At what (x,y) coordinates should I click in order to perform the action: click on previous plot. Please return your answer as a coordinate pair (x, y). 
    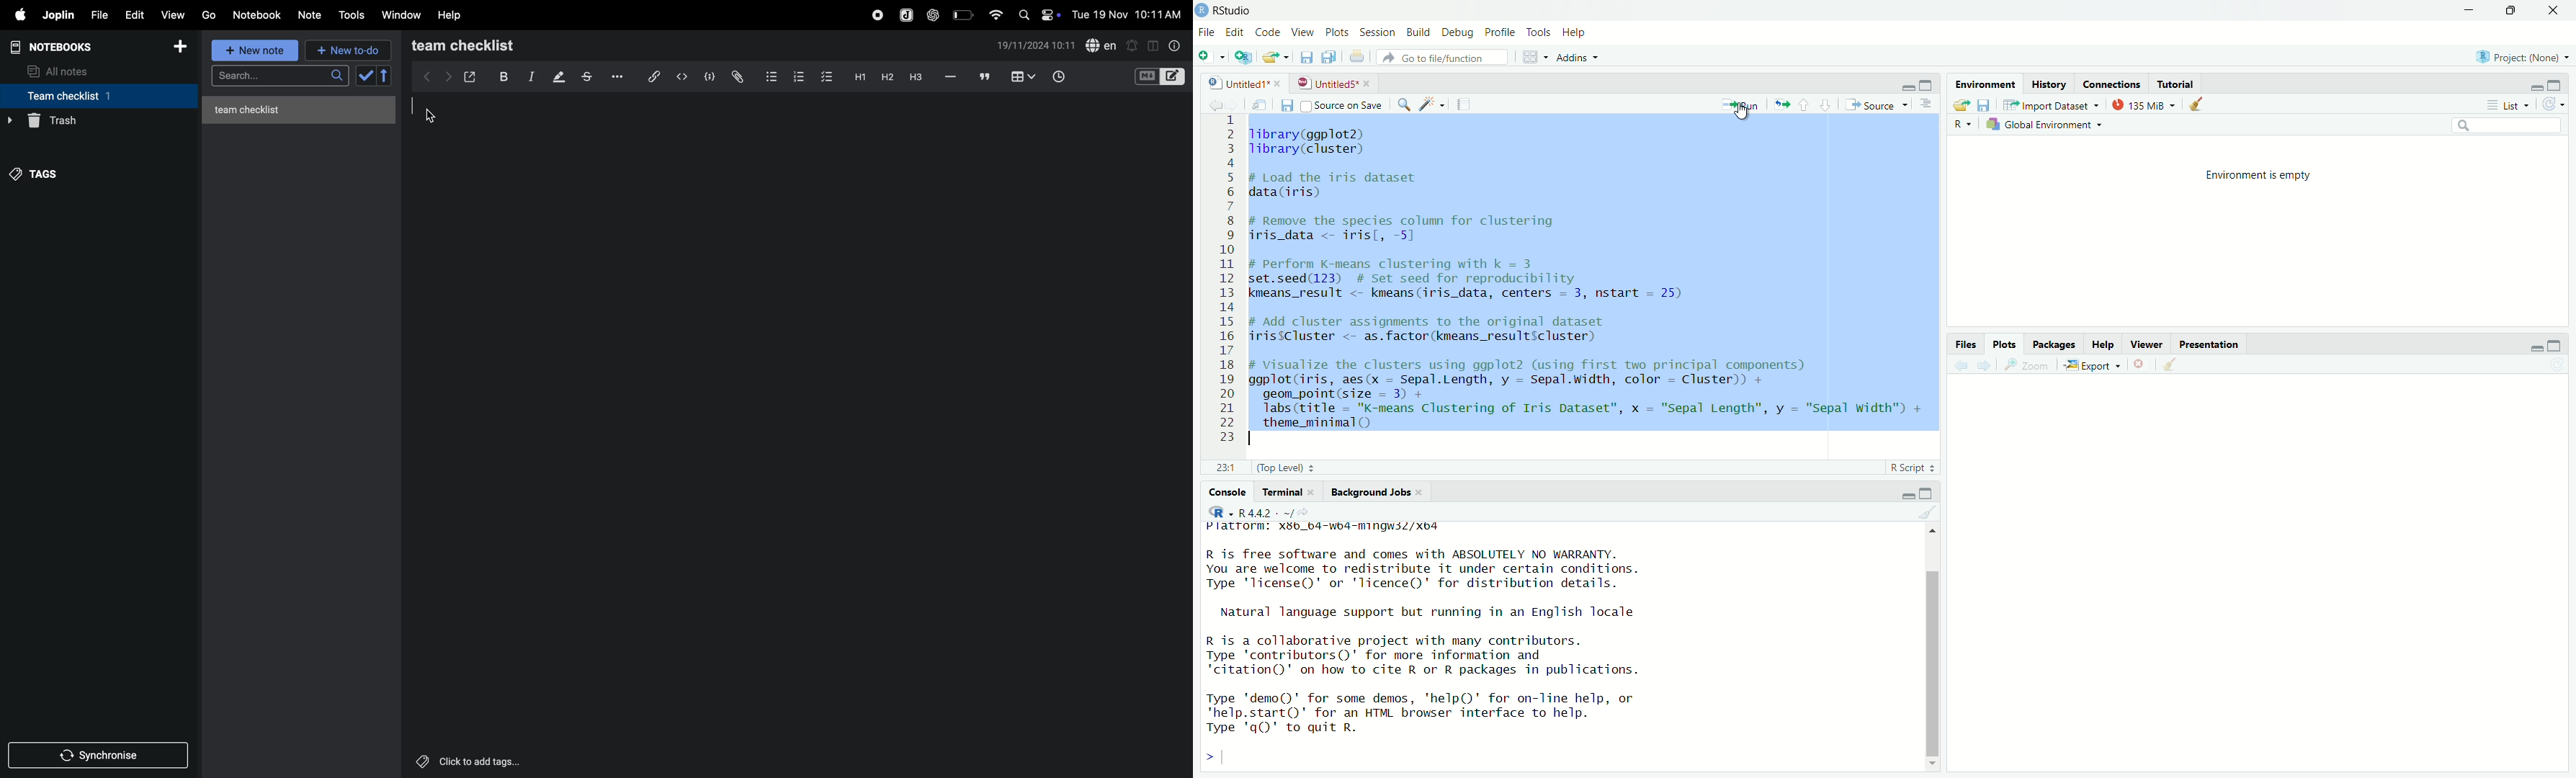
    Looking at the image, I should click on (1956, 366).